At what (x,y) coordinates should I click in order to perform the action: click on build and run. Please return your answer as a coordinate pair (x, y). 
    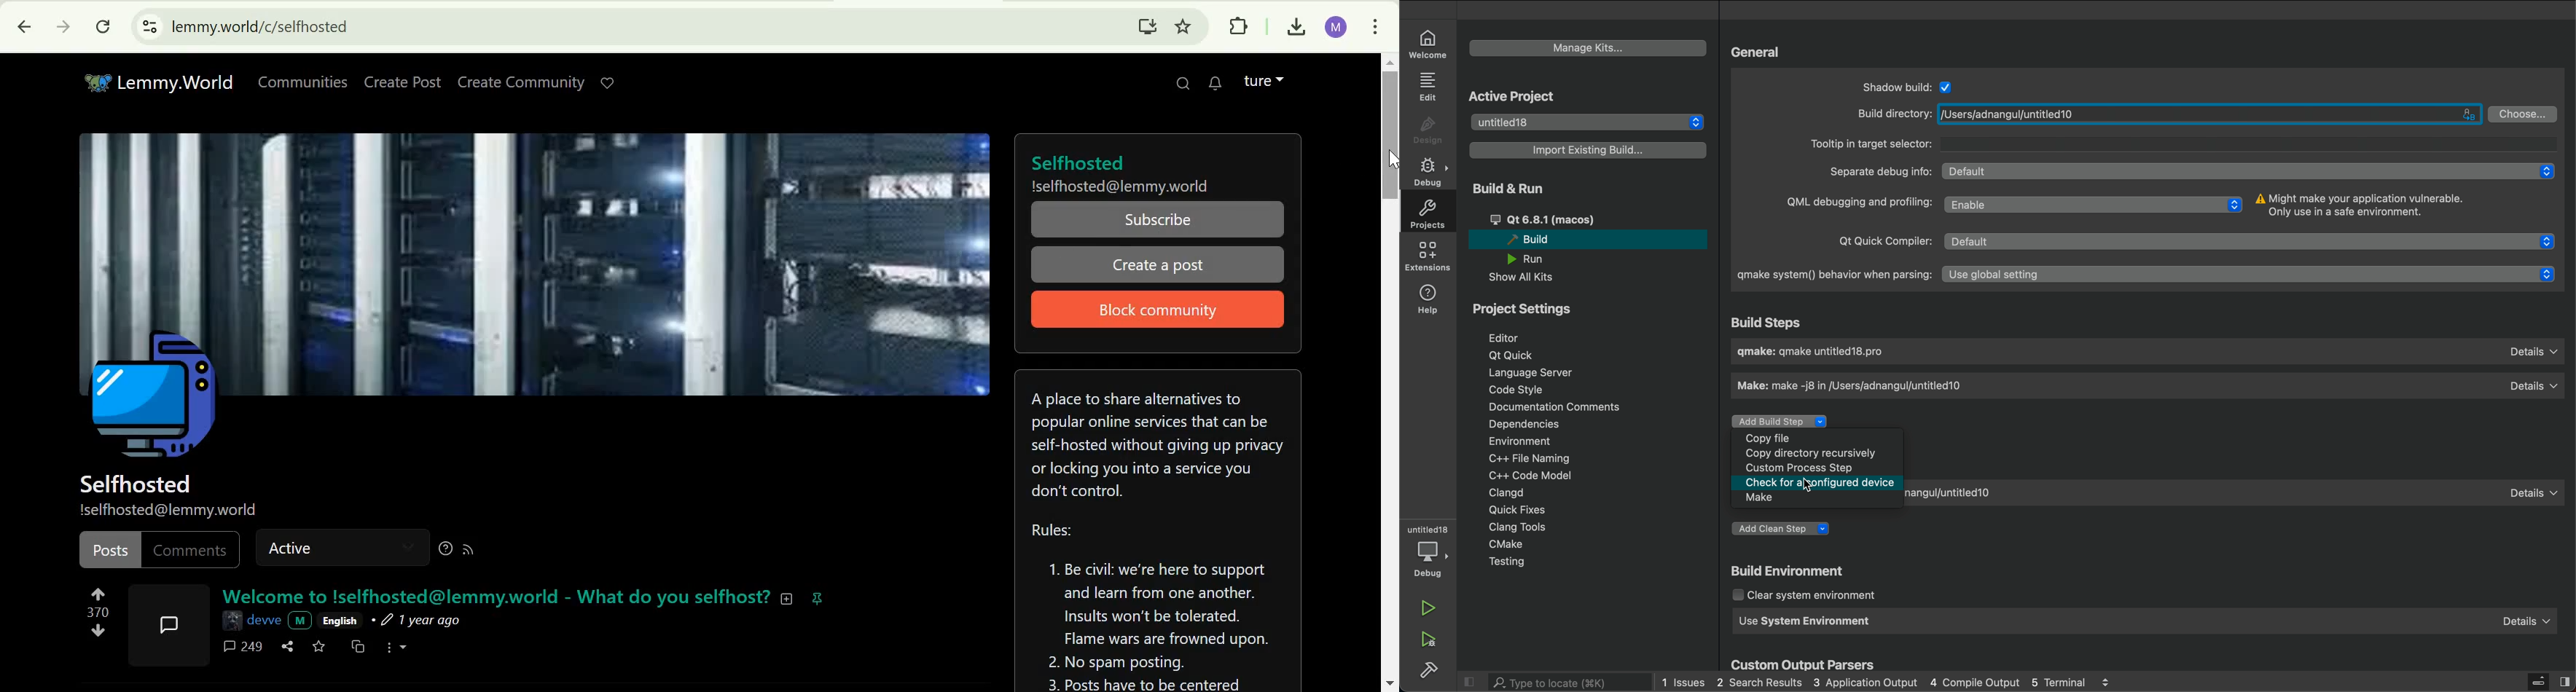
    Looking at the image, I should click on (1521, 188).